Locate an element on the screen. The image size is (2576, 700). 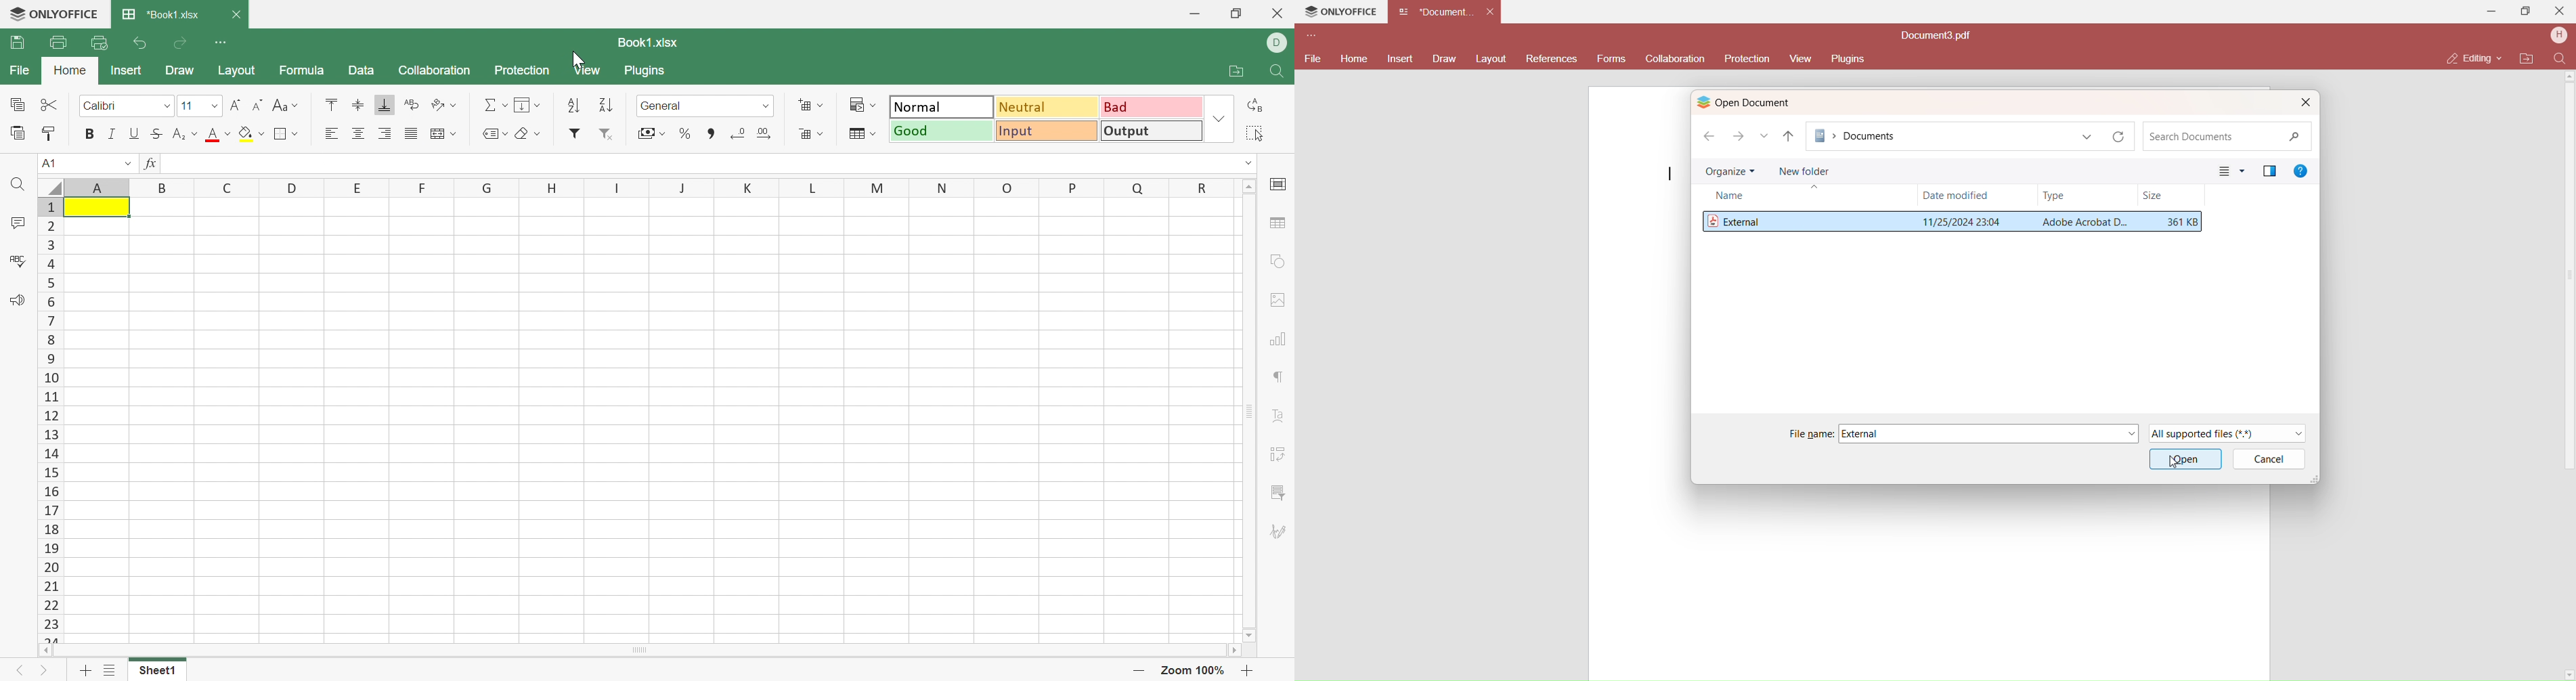
General is located at coordinates (704, 104).